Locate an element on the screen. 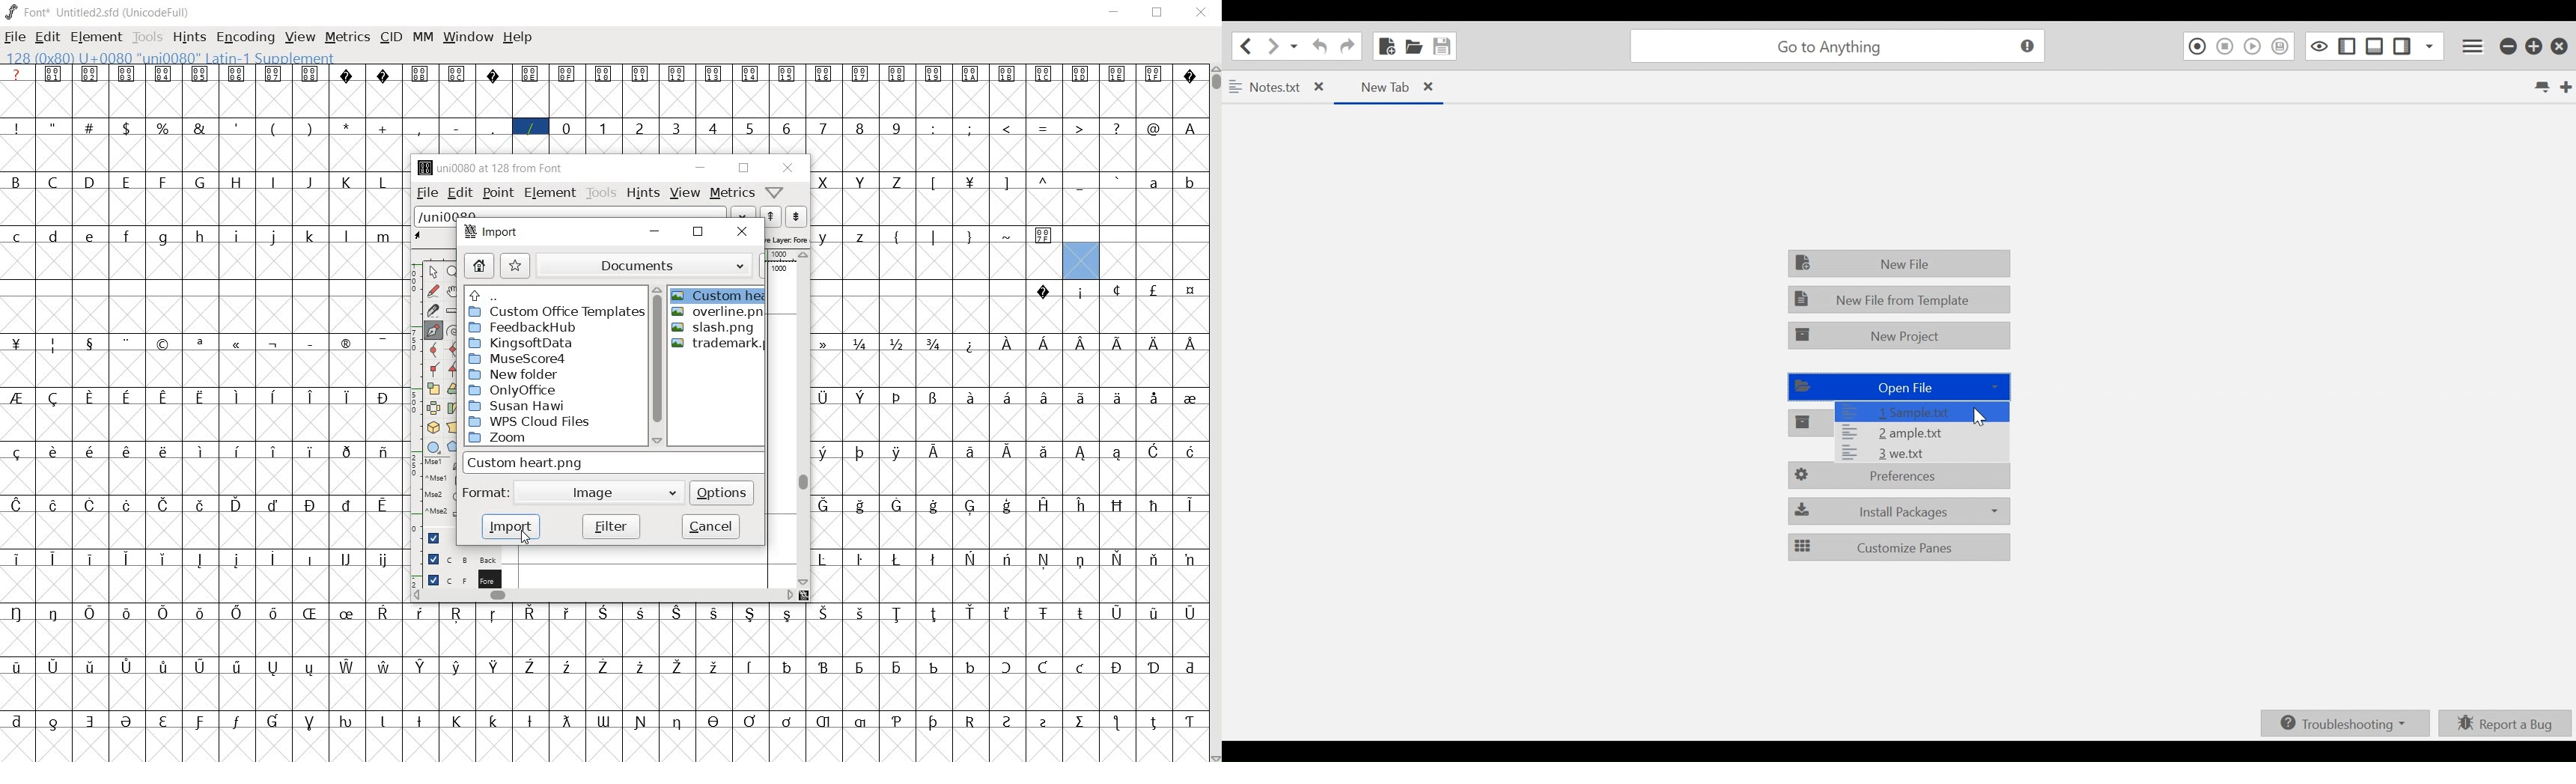 Image resolution: width=2576 pixels, height=784 pixels. glyph is located at coordinates (1156, 344).